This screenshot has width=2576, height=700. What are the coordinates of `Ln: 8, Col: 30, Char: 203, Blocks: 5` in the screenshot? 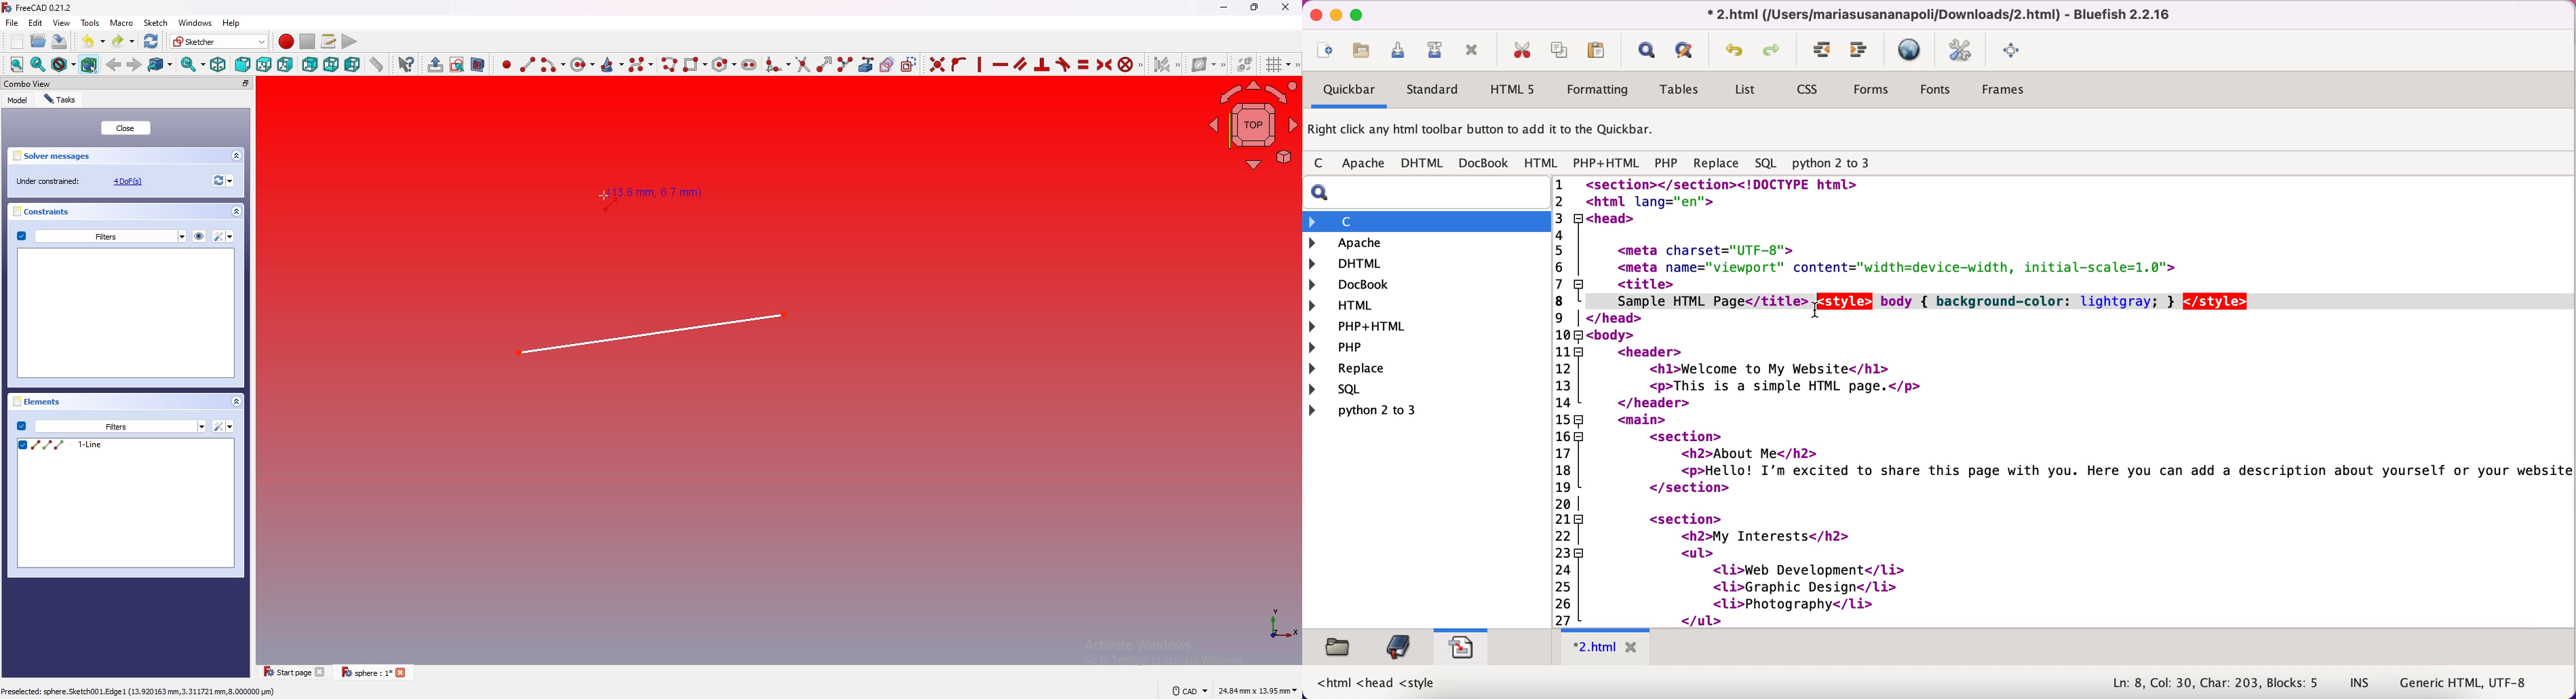 It's located at (2217, 684).